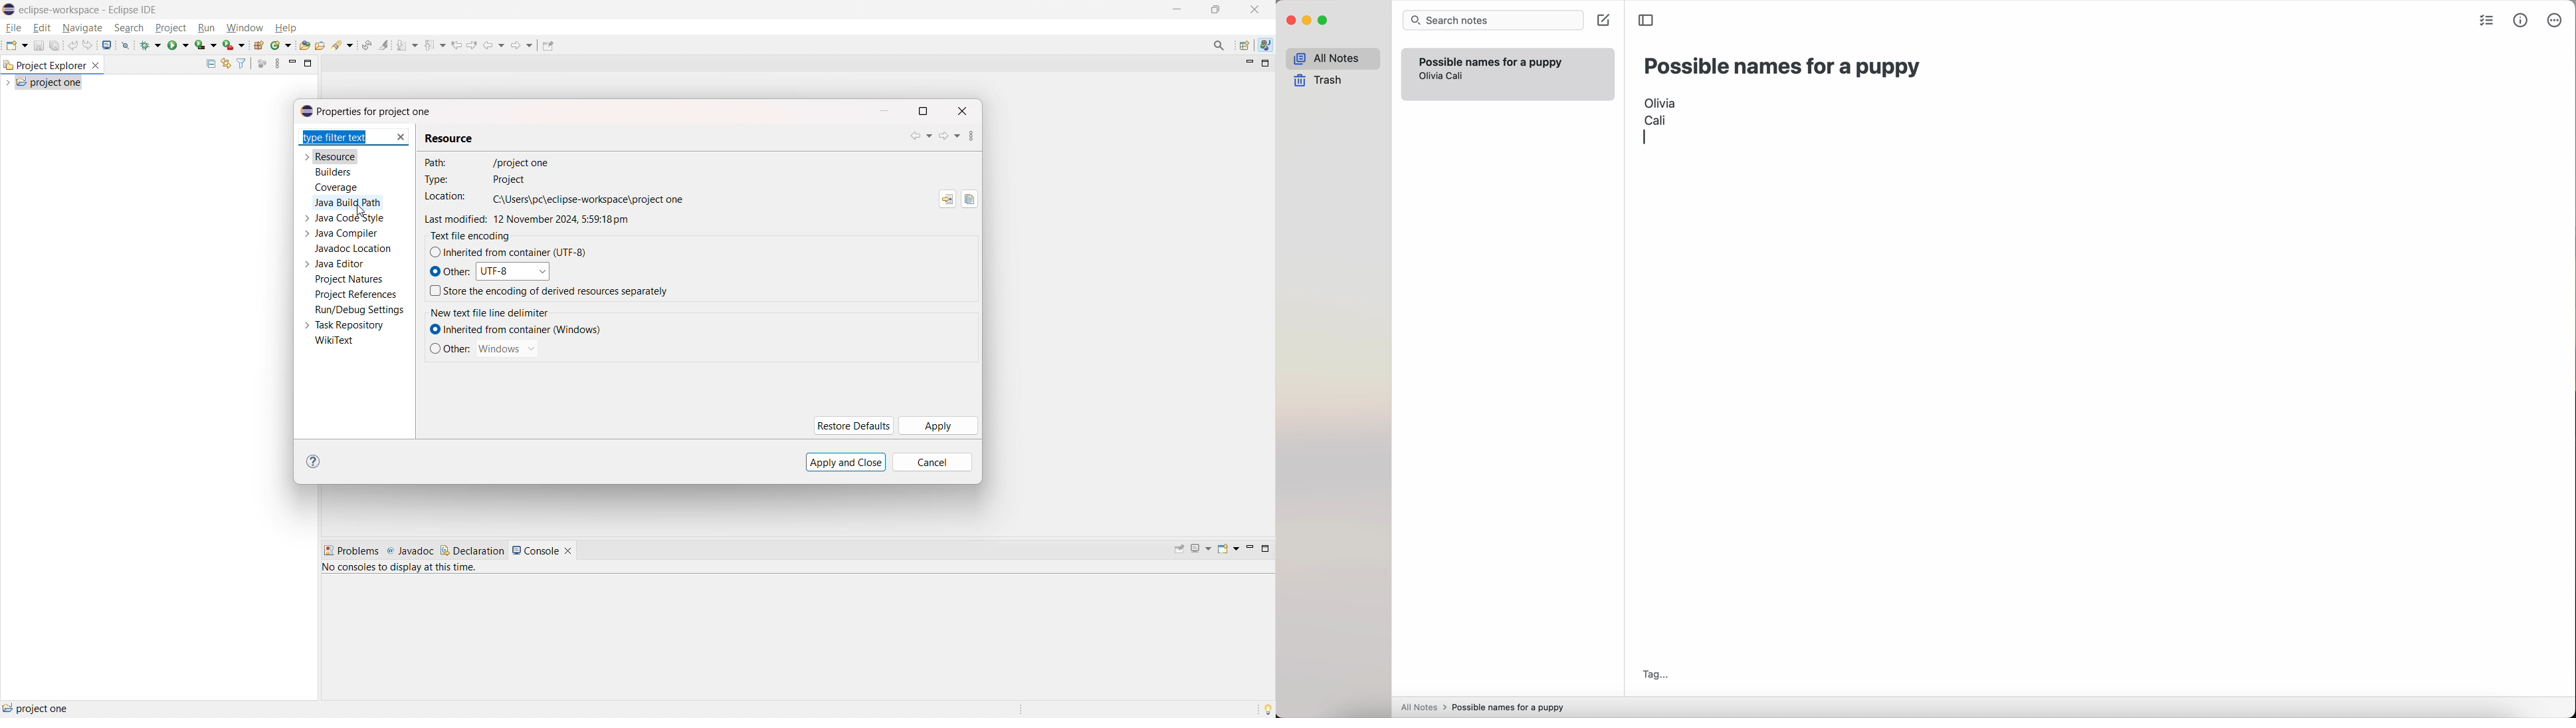  I want to click on trash, so click(1321, 81).